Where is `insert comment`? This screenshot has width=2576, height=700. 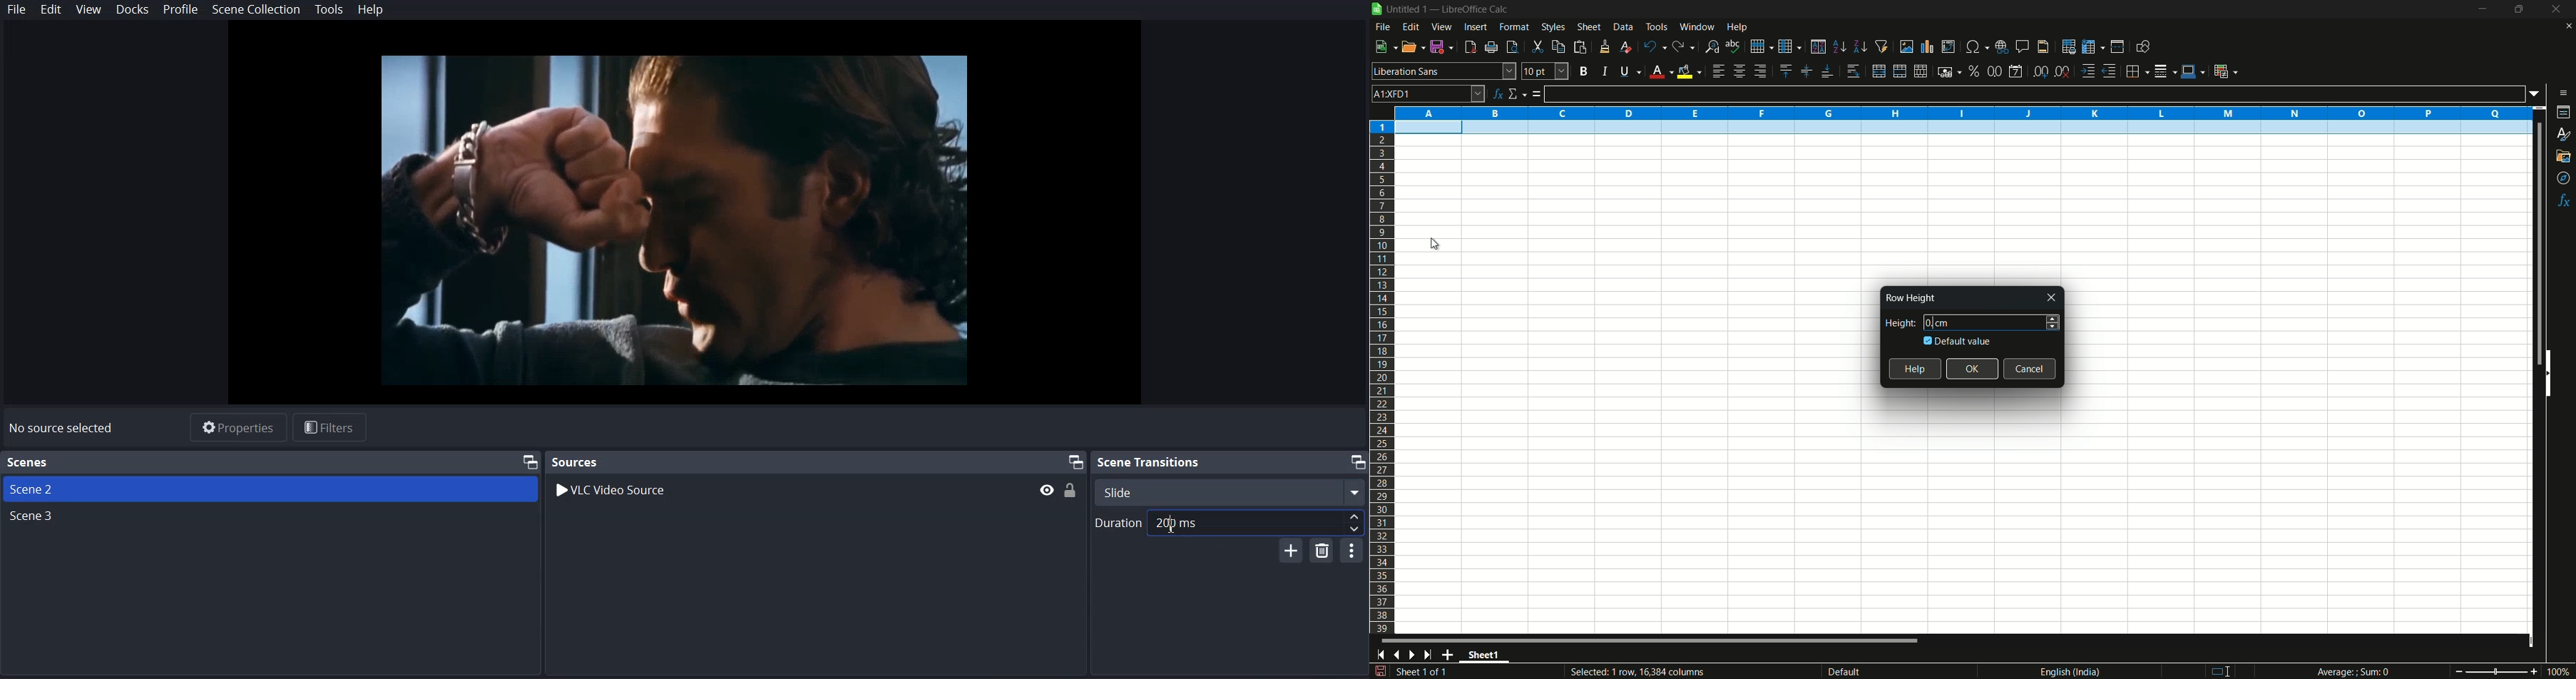
insert comment is located at coordinates (2023, 47).